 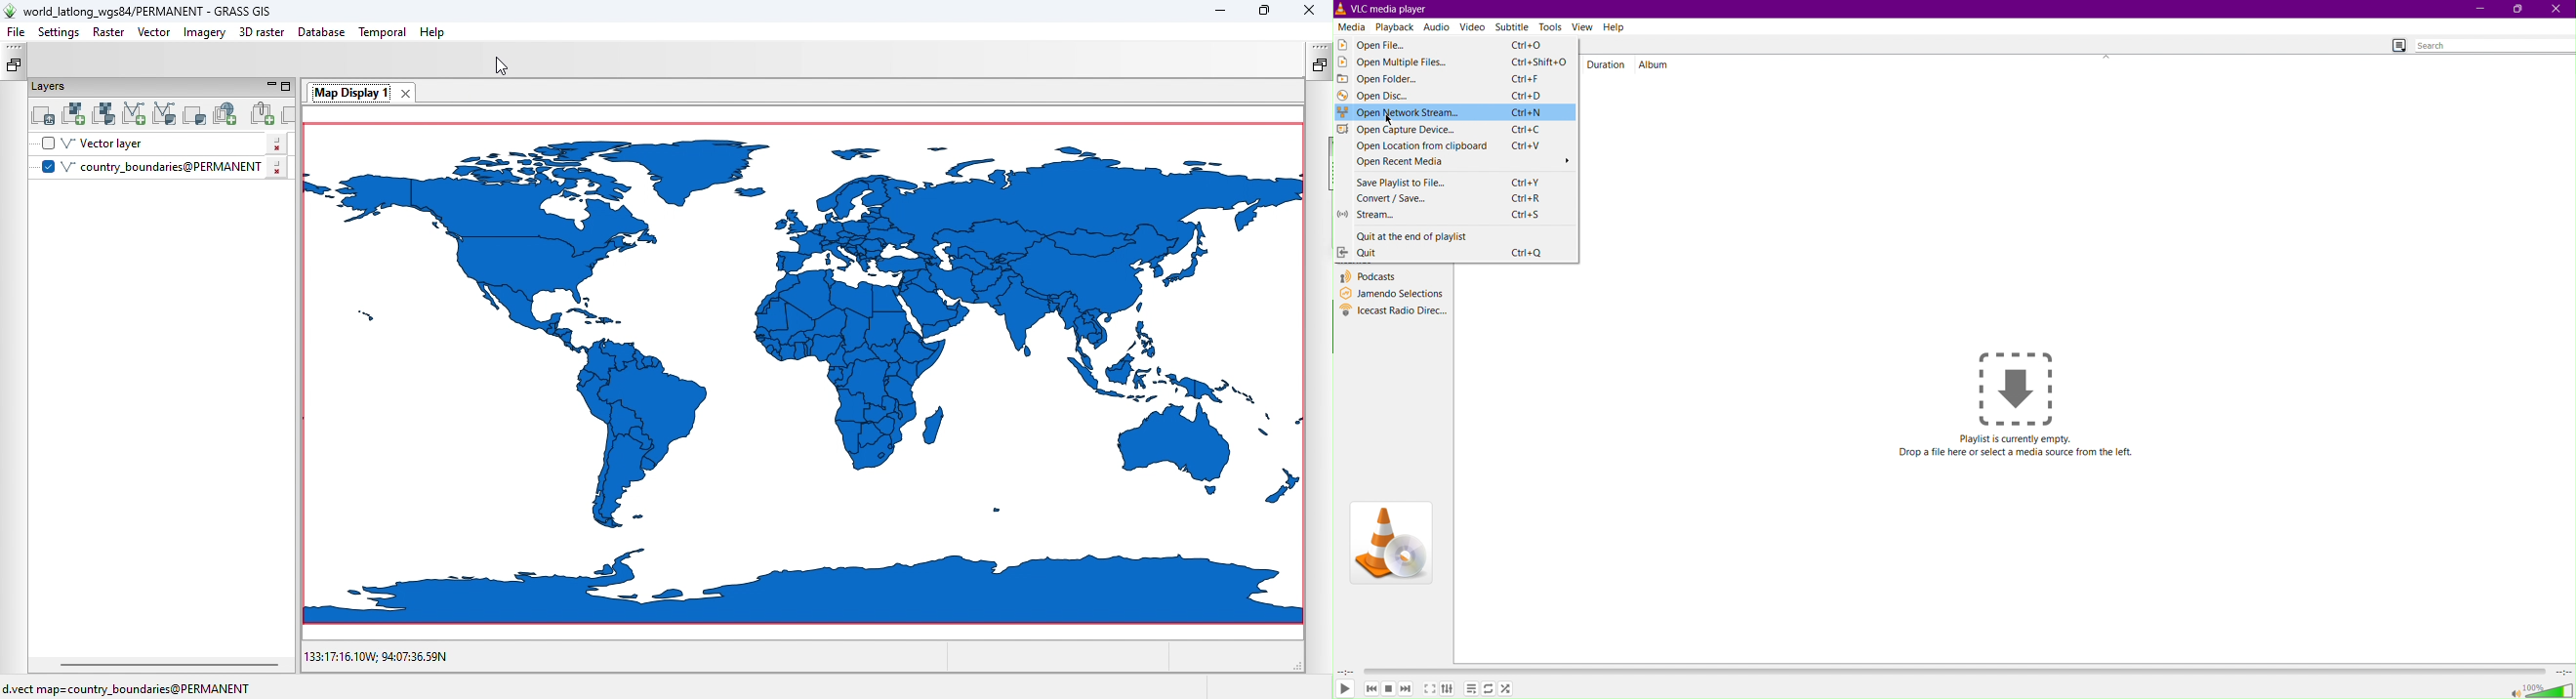 I want to click on Tools, so click(x=1551, y=27).